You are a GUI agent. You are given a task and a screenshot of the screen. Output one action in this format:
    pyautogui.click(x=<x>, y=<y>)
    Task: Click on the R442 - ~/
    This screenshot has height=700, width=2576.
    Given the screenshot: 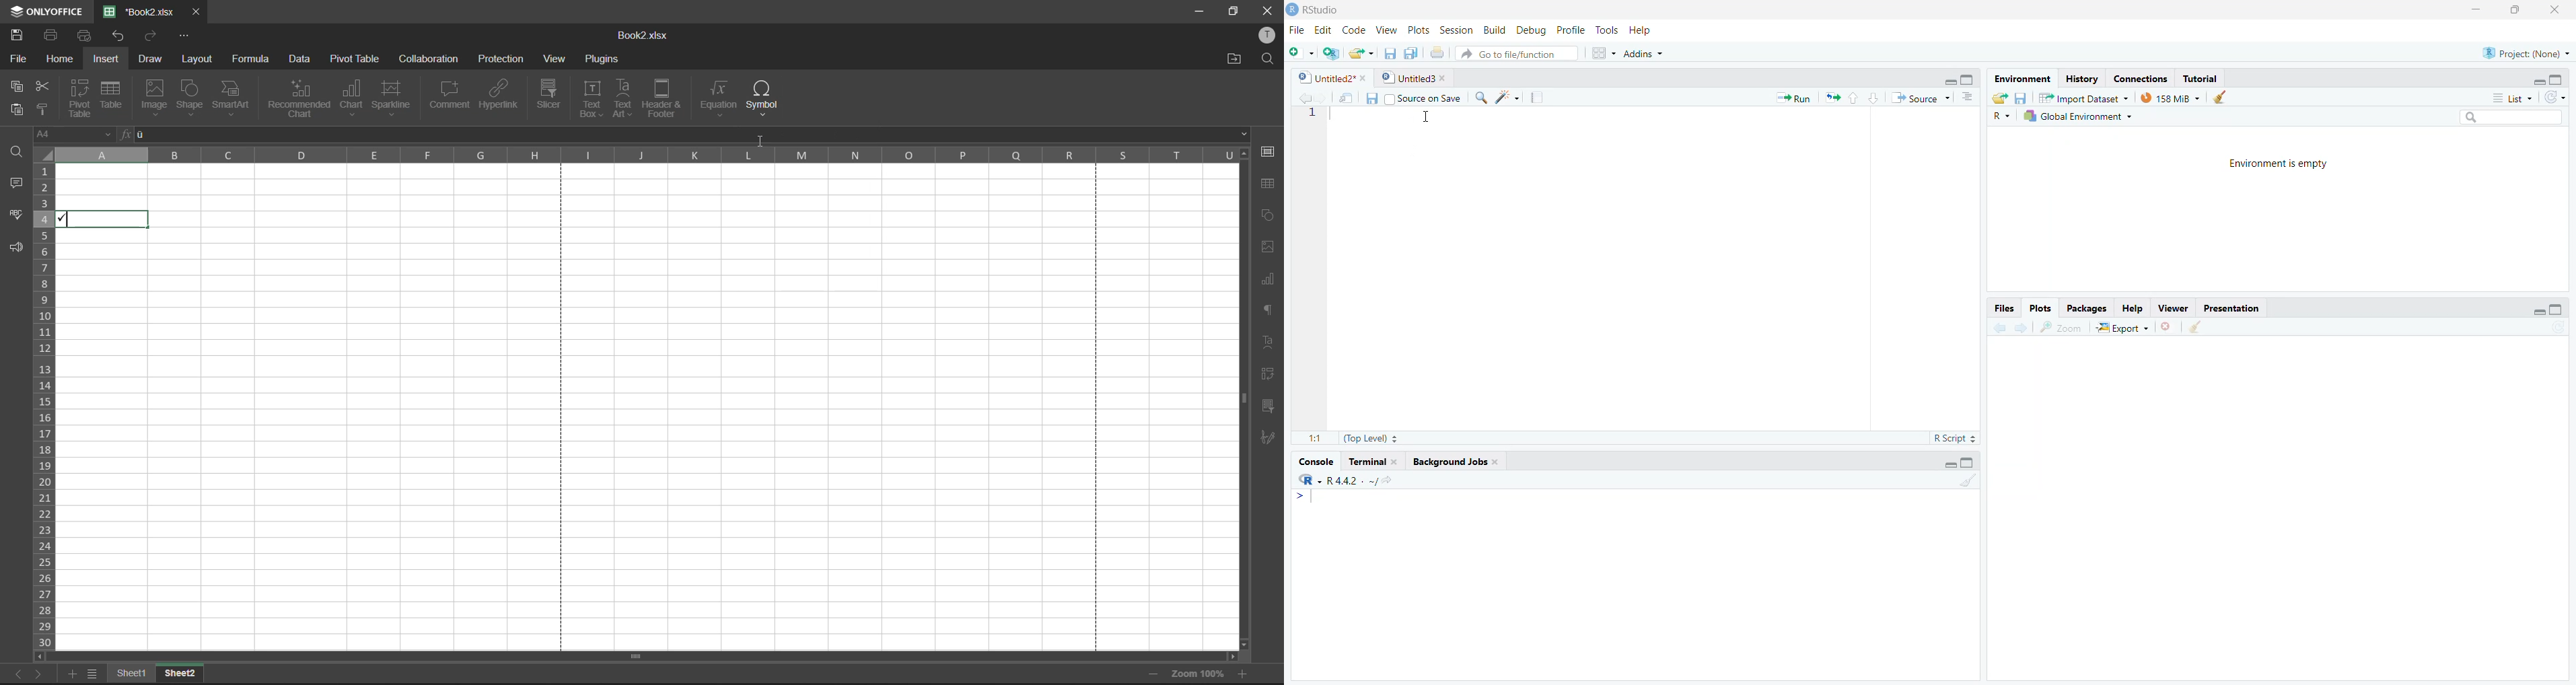 What is the action you would take?
    pyautogui.click(x=1367, y=479)
    